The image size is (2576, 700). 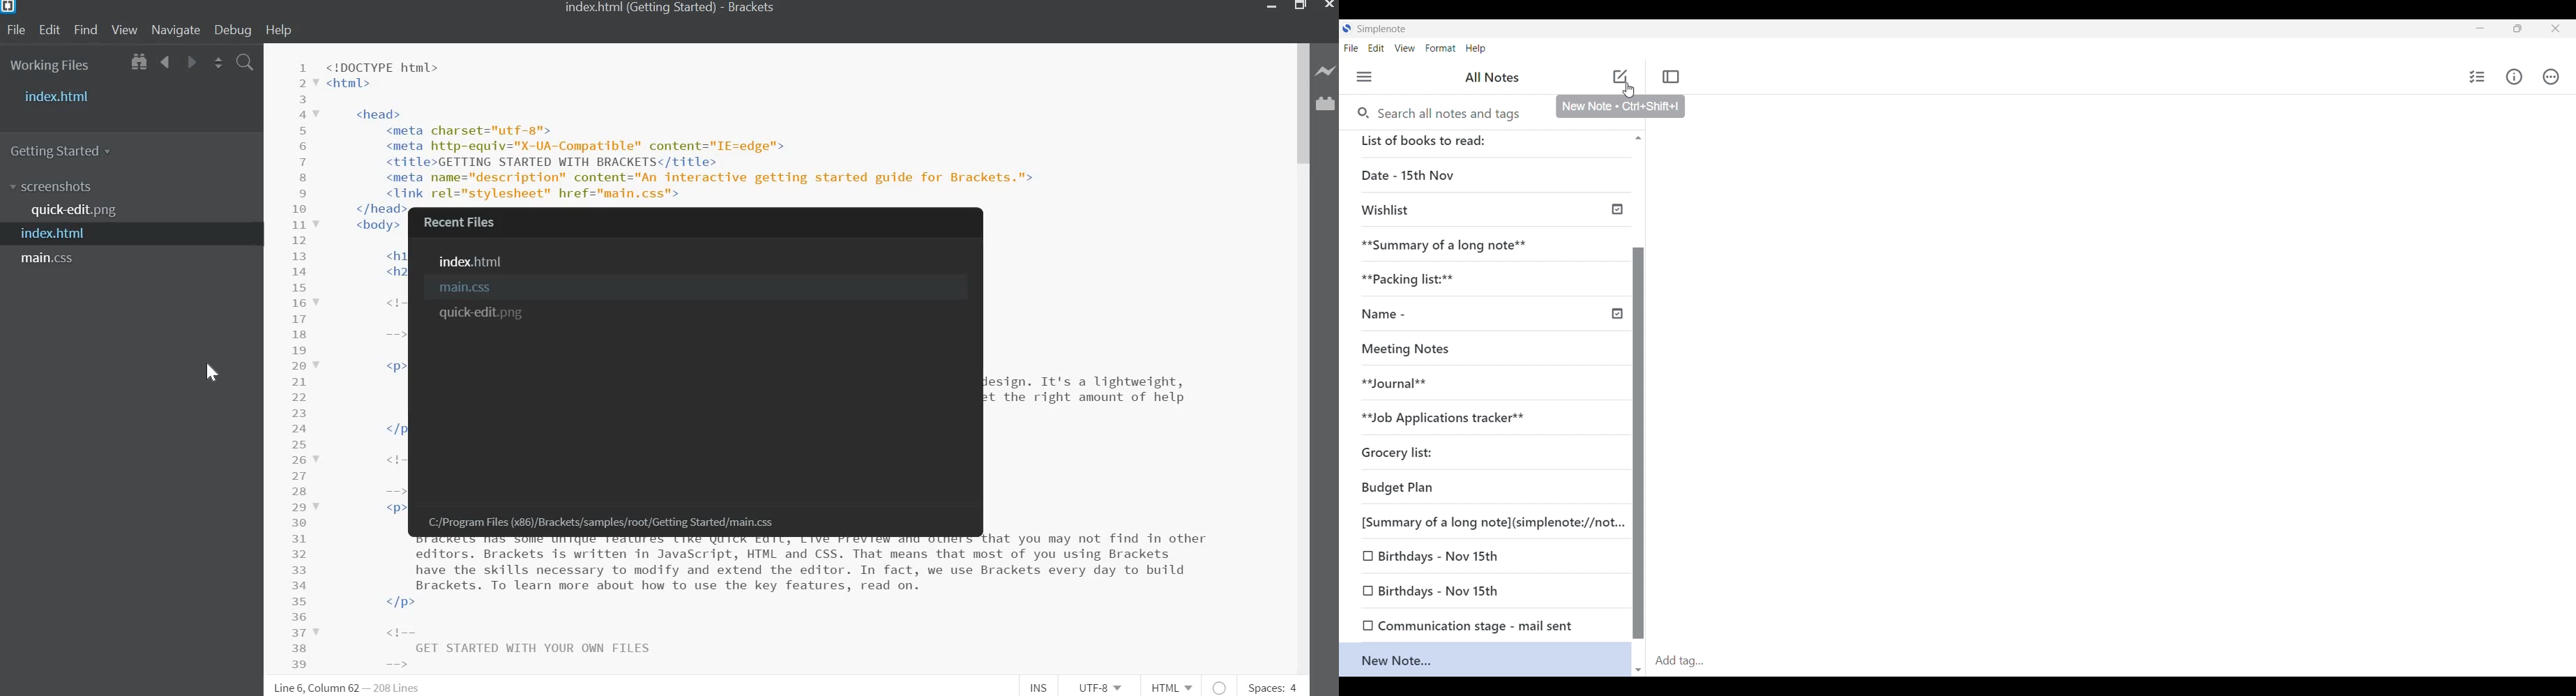 What do you see at coordinates (467, 222) in the screenshot?
I see `Recent Files` at bounding box center [467, 222].